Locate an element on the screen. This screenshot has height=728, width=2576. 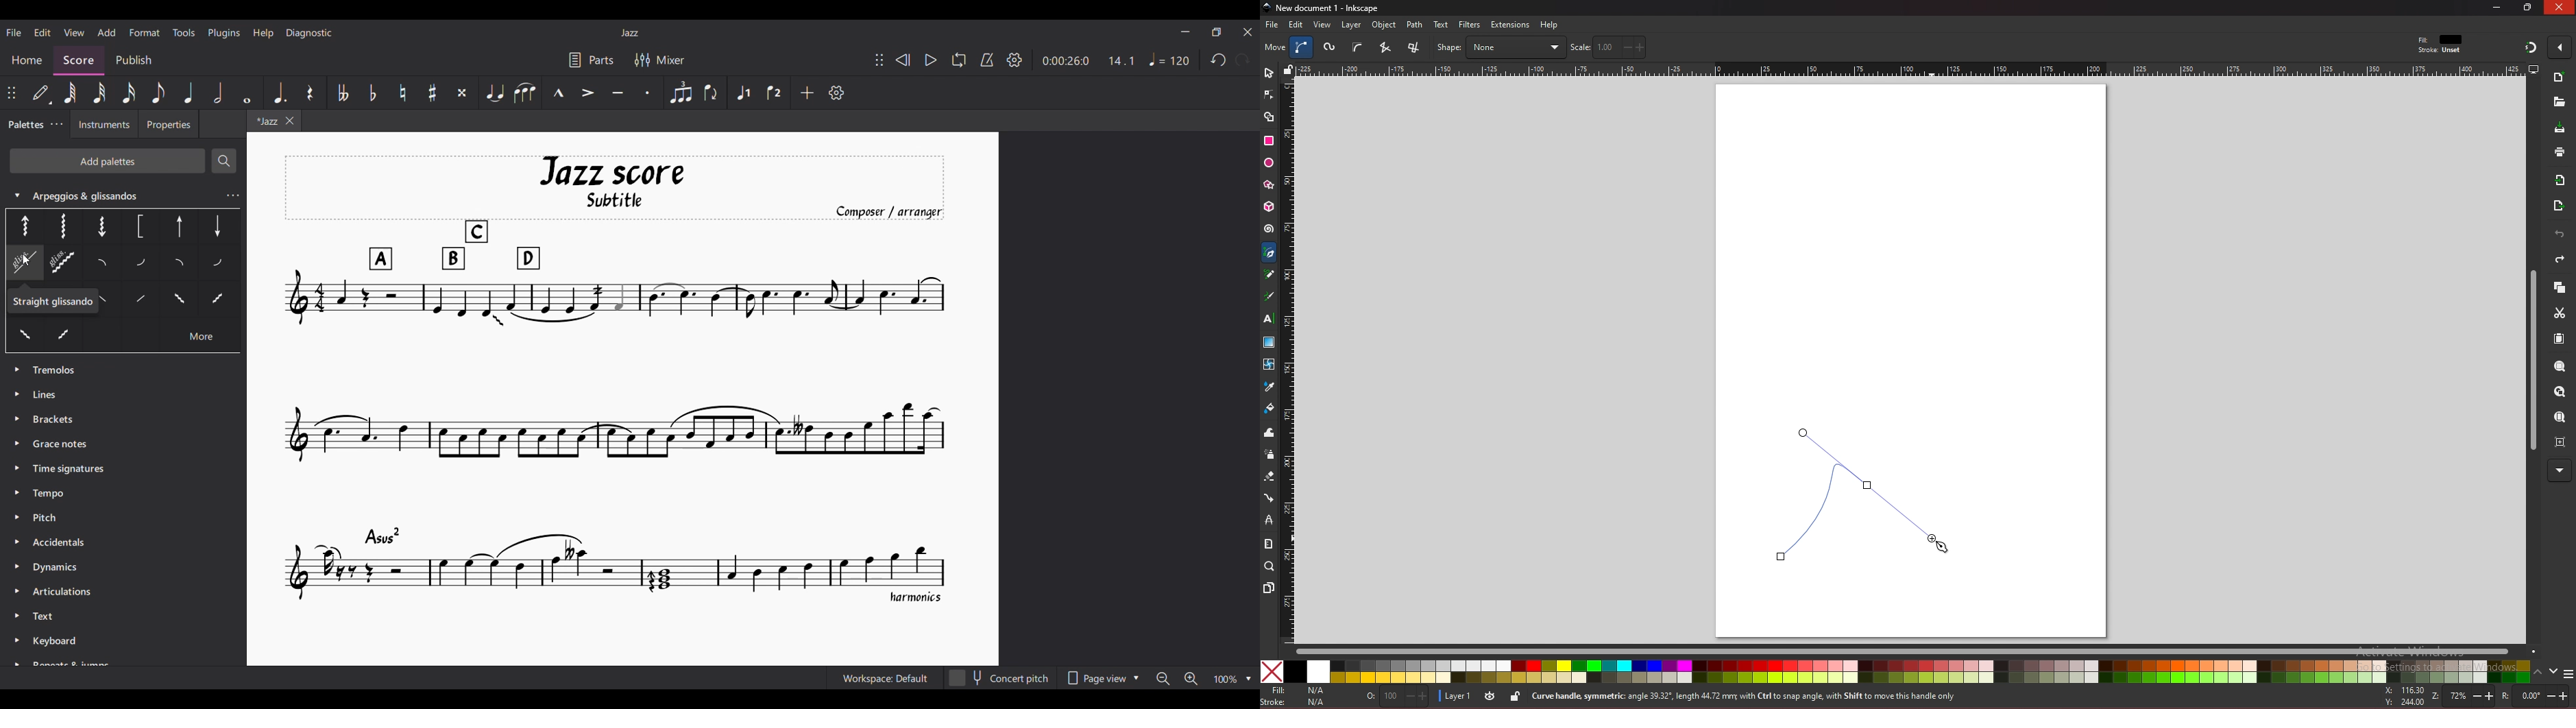
measure is located at coordinates (1268, 544).